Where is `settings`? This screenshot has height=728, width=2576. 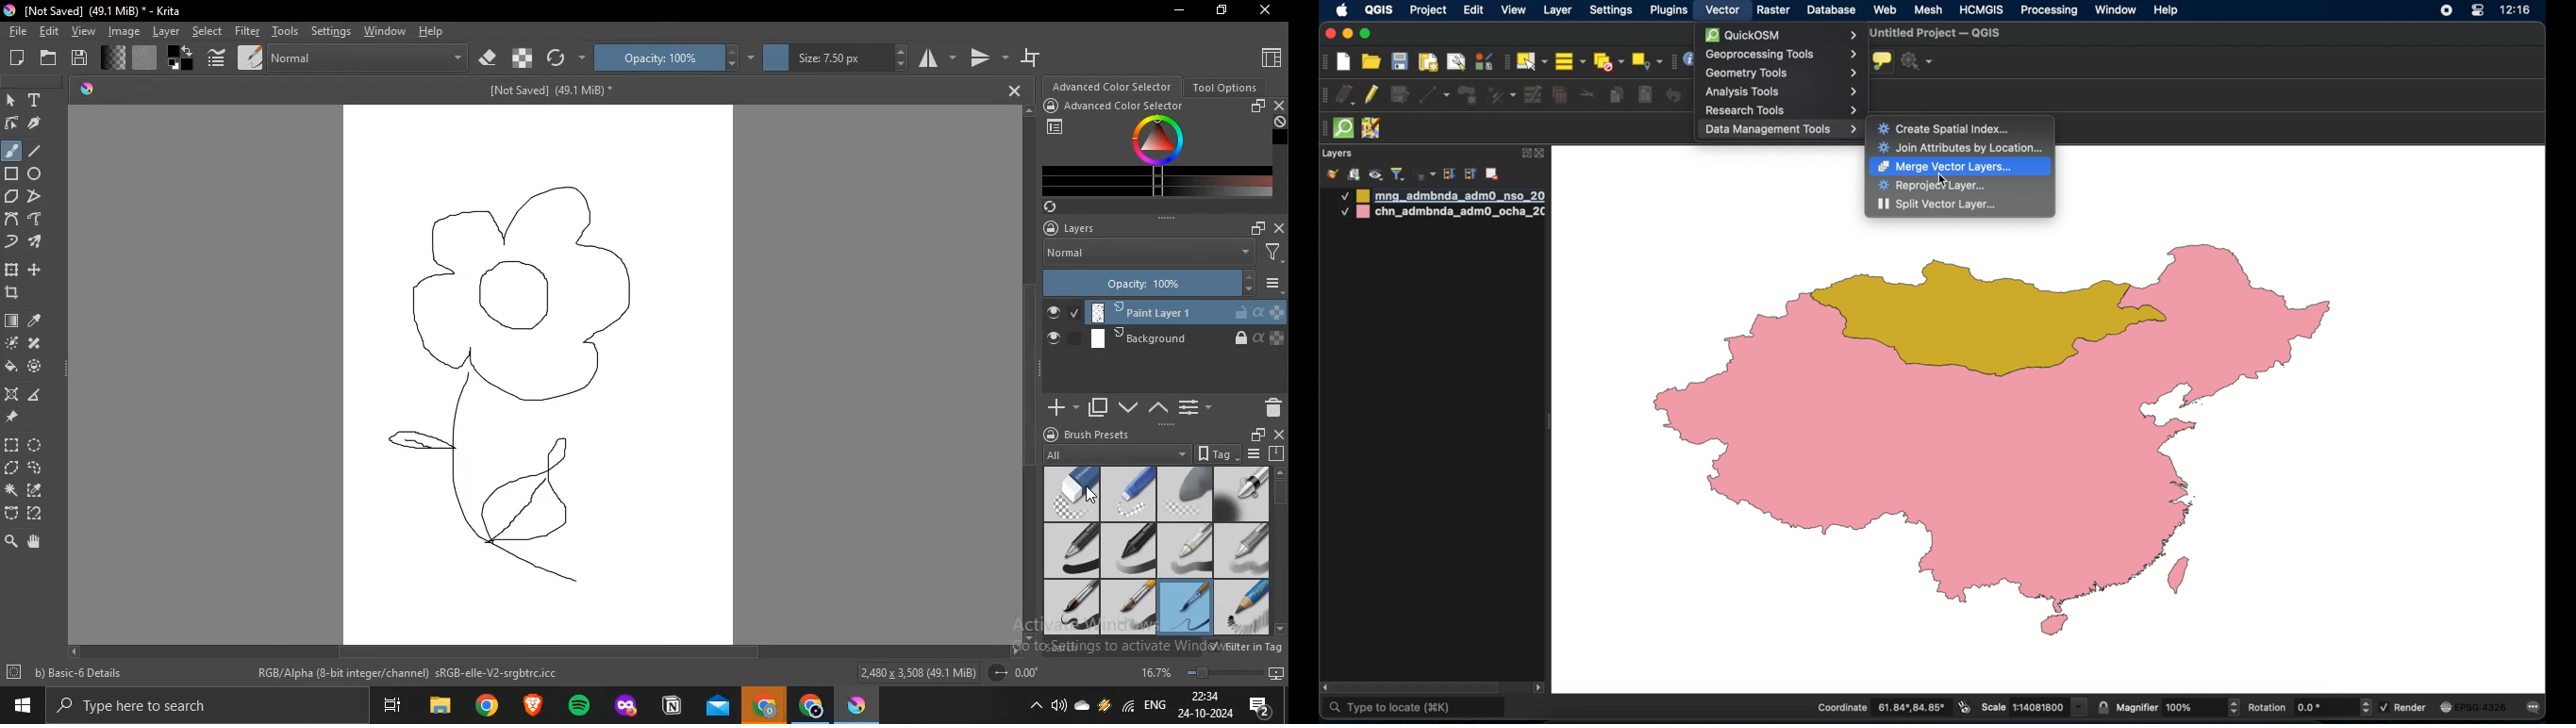
settings is located at coordinates (331, 32).